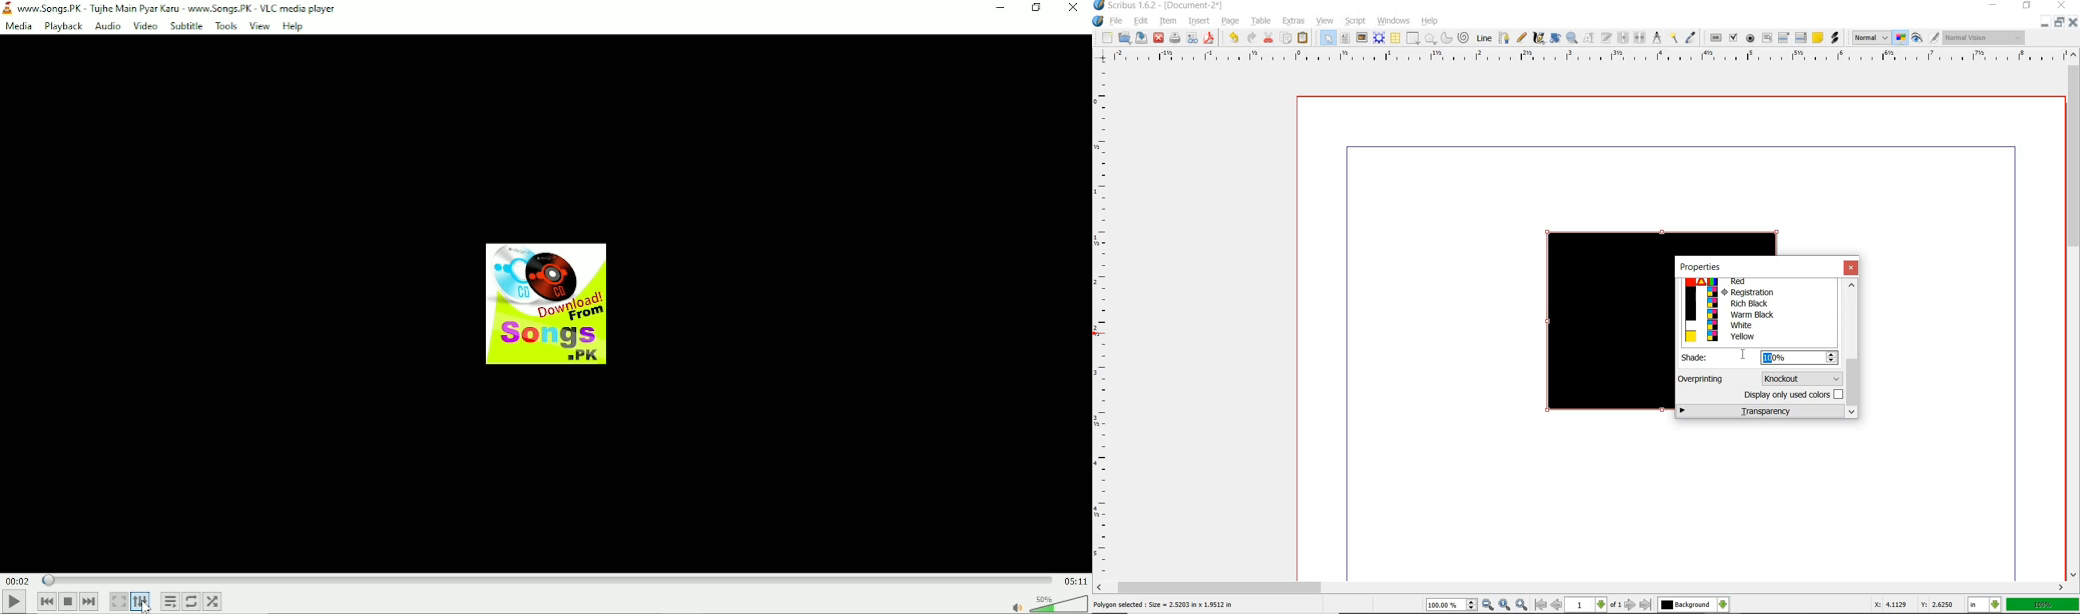 This screenshot has width=2100, height=616. Describe the element at coordinates (1852, 349) in the screenshot. I see `scrollbar` at that location.